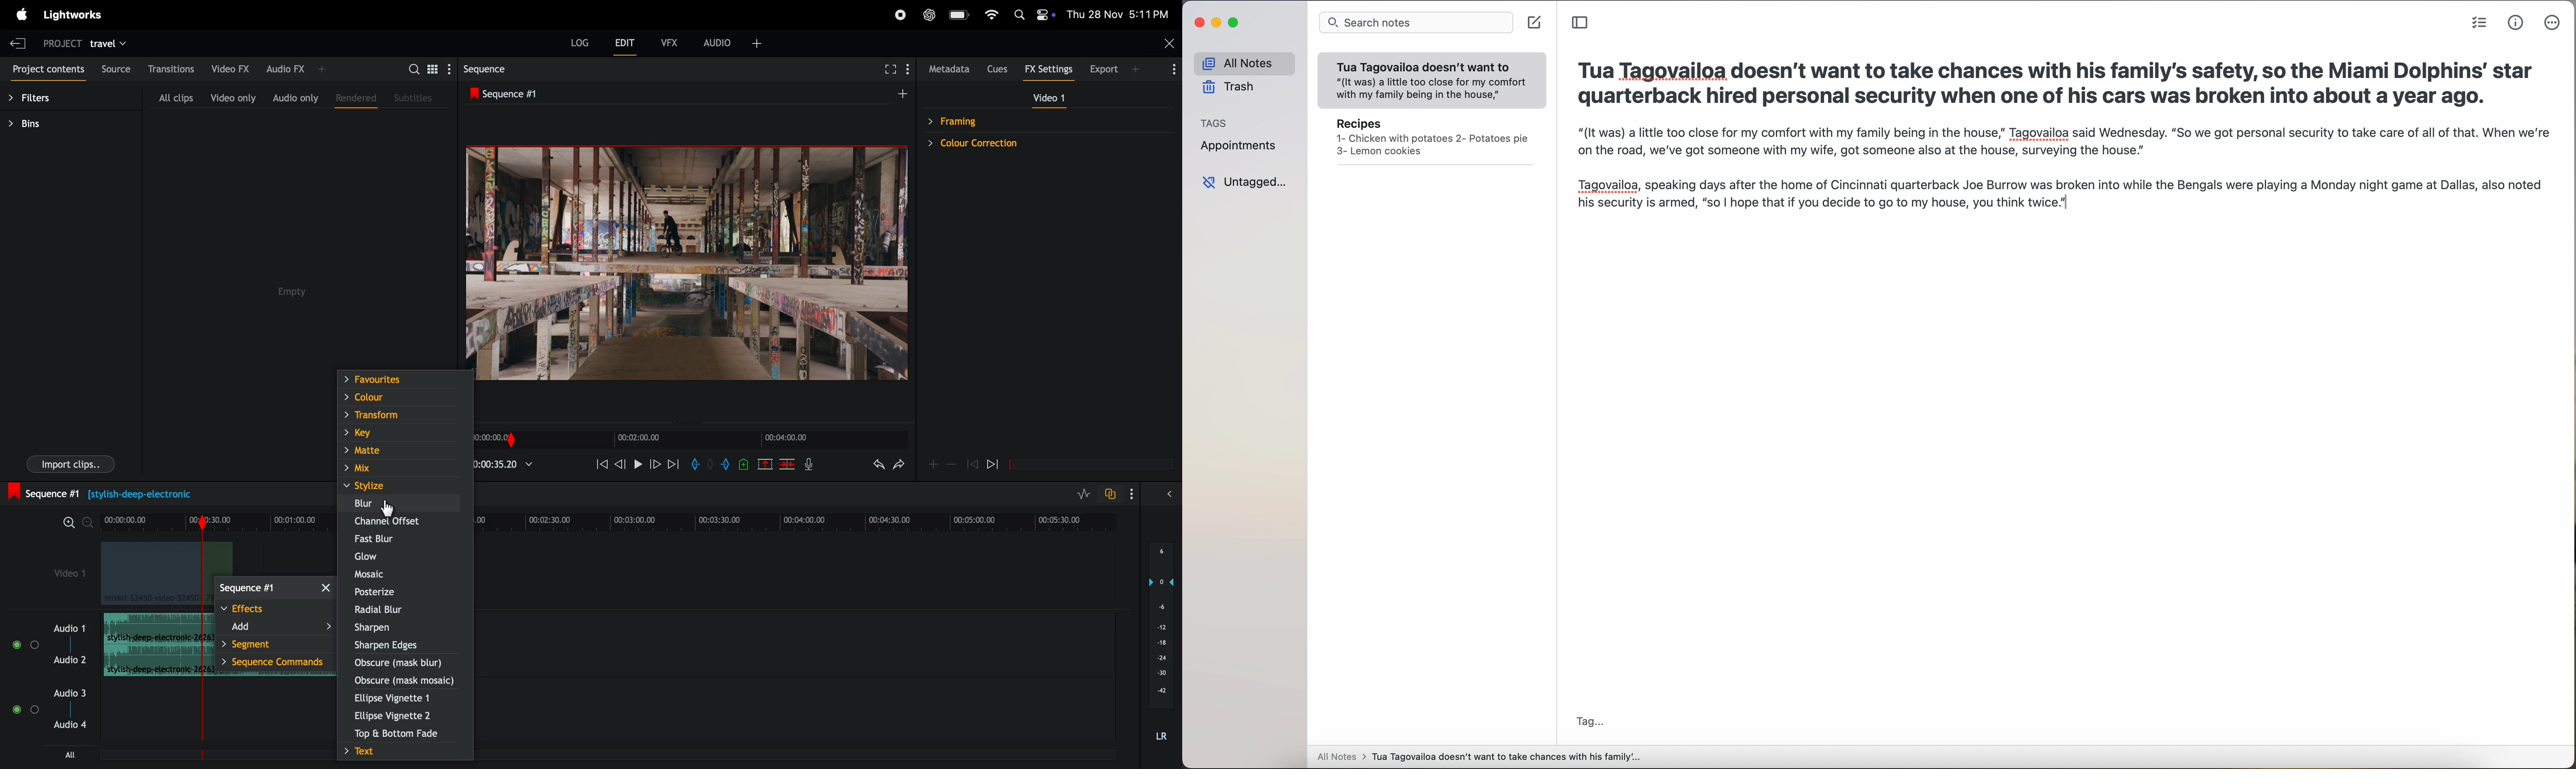  Describe the element at coordinates (1431, 139) in the screenshot. I see `Recipes
1- Chicken with potatoes 2- Potatoes pie
3- Lemon cookies` at that location.